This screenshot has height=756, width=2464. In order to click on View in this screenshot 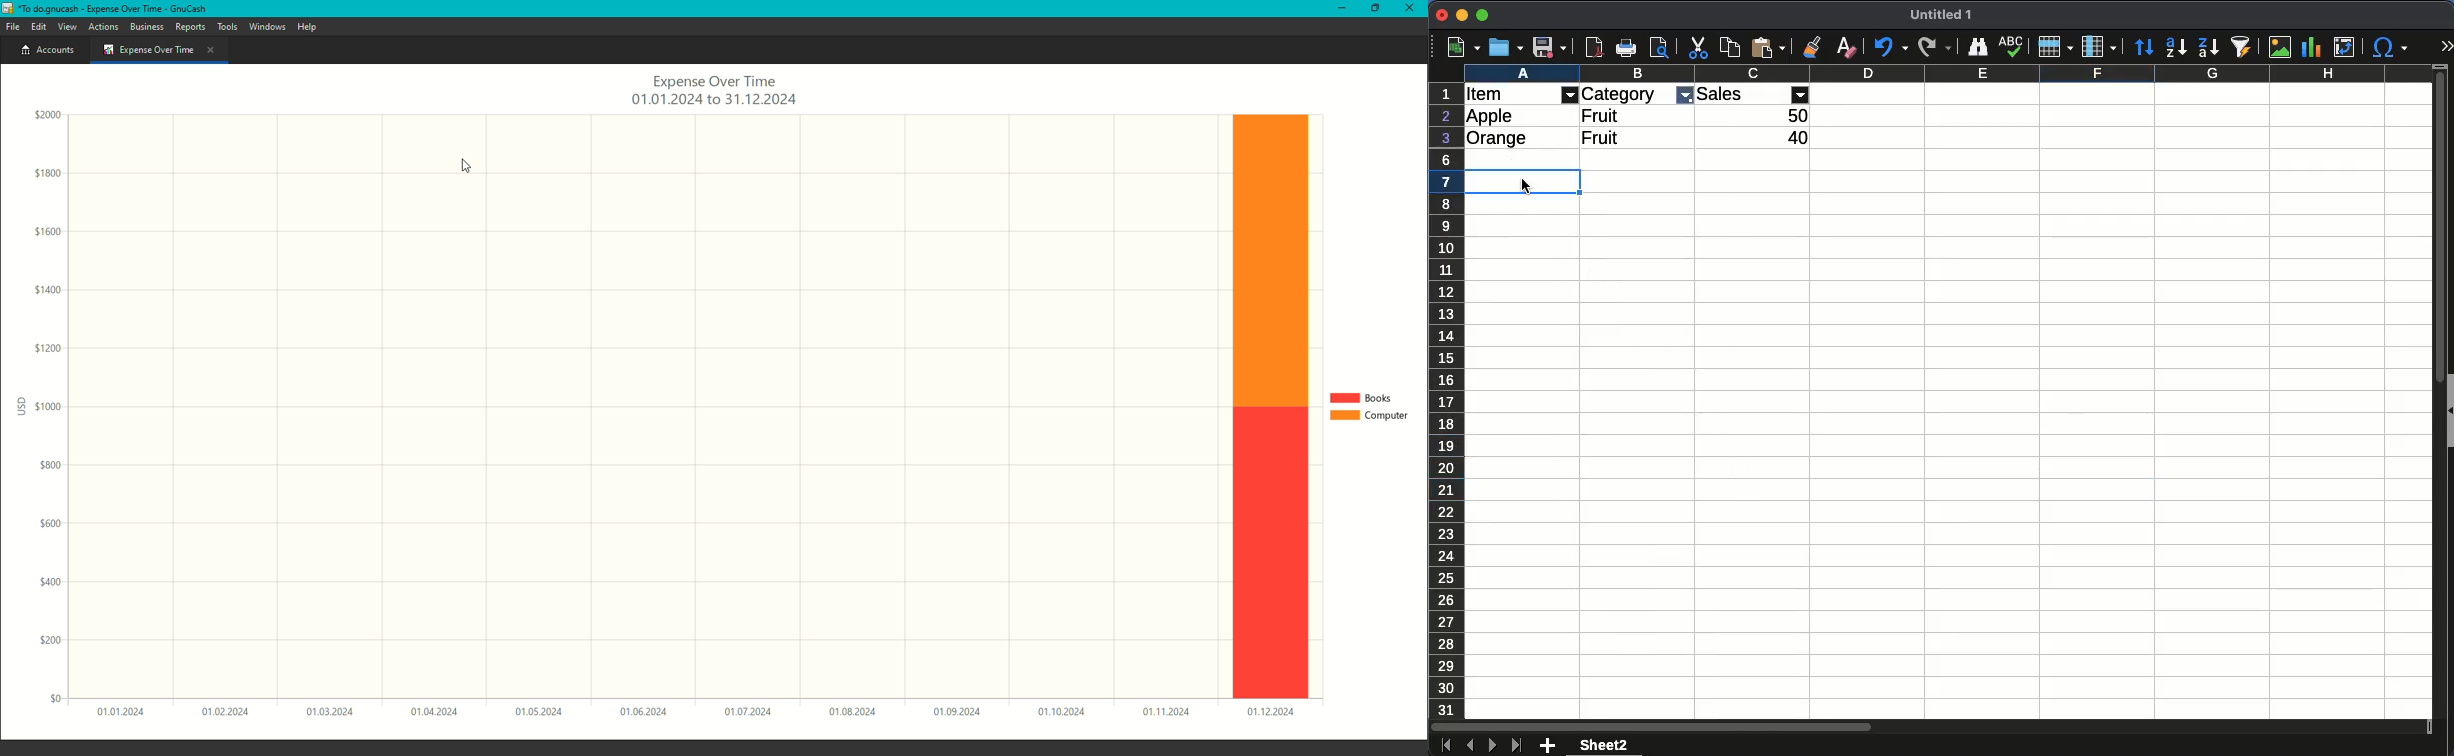, I will do `click(67, 25)`.